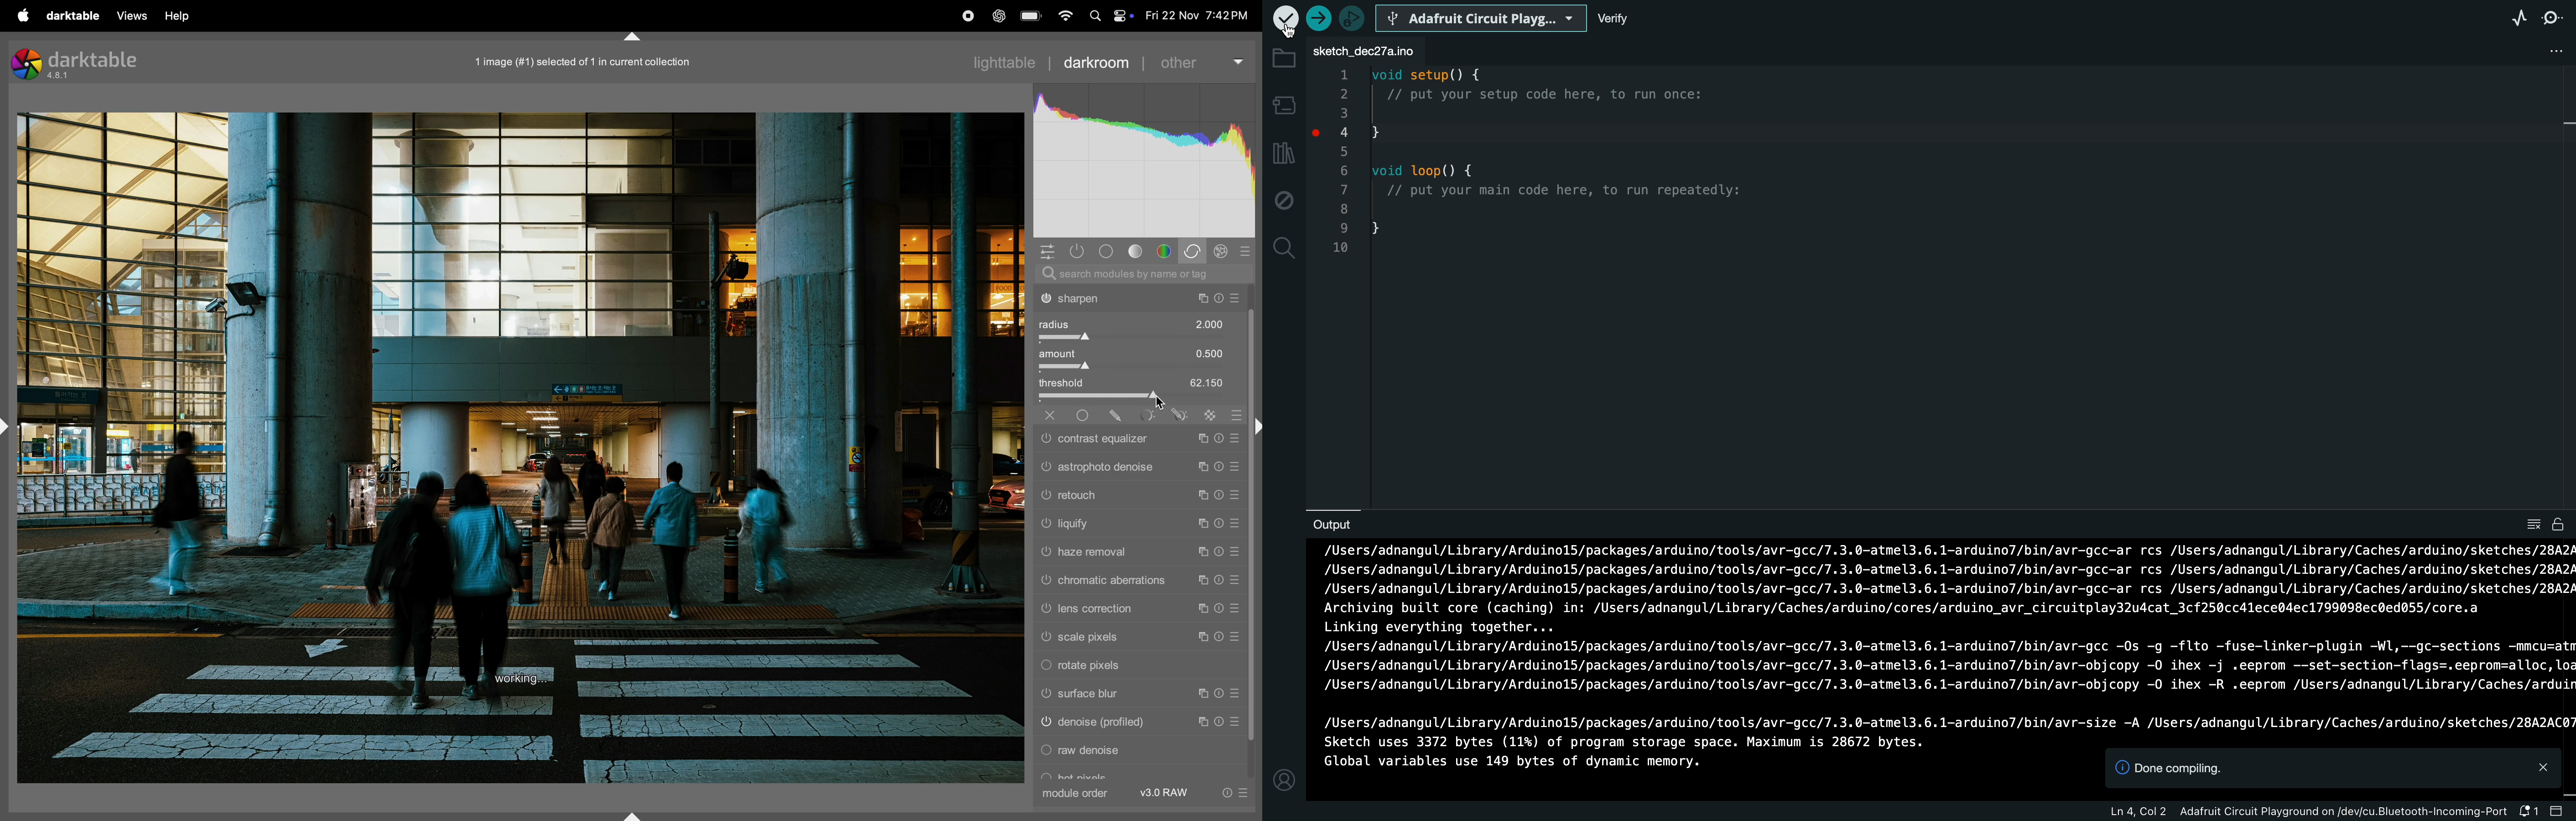 The height and width of the screenshot is (840, 2576). What do you see at coordinates (1095, 17) in the screenshot?
I see `spotlight search` at bounding box center [1095, 17].